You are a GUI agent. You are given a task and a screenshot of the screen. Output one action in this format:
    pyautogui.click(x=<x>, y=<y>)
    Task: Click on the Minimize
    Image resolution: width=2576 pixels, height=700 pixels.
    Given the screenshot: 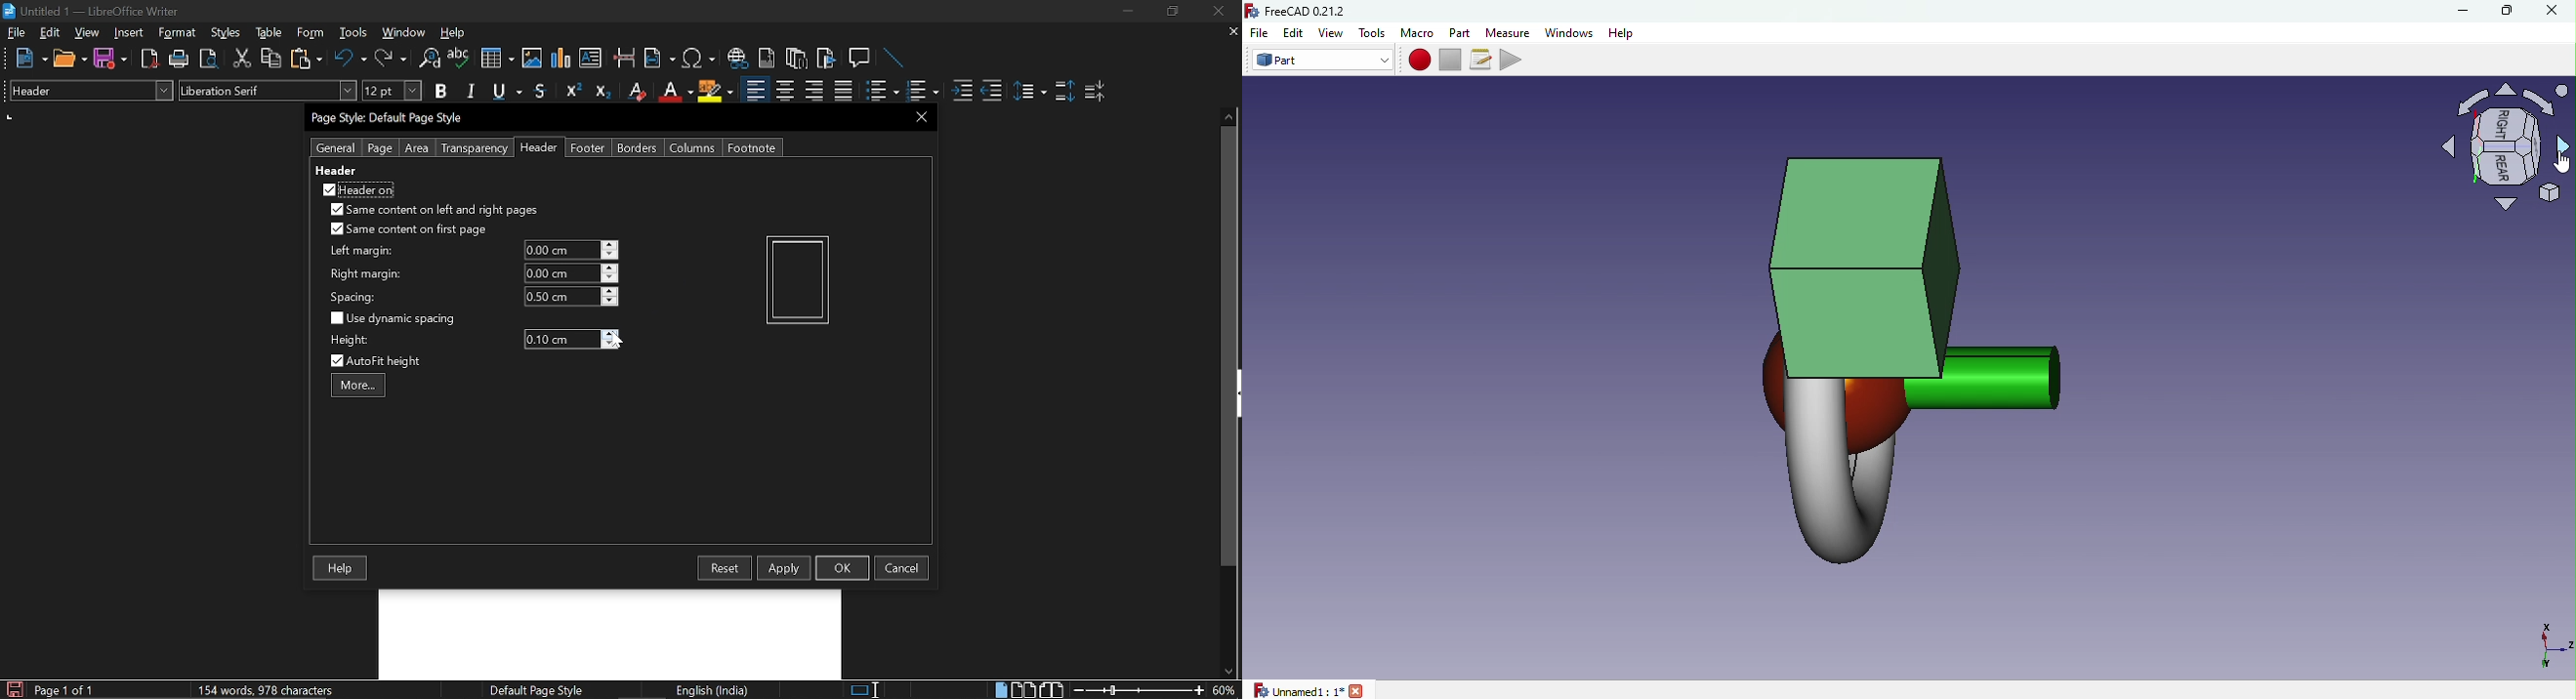 What is the action you would take?
    pyautogui.click(x=1128, y=14)
    